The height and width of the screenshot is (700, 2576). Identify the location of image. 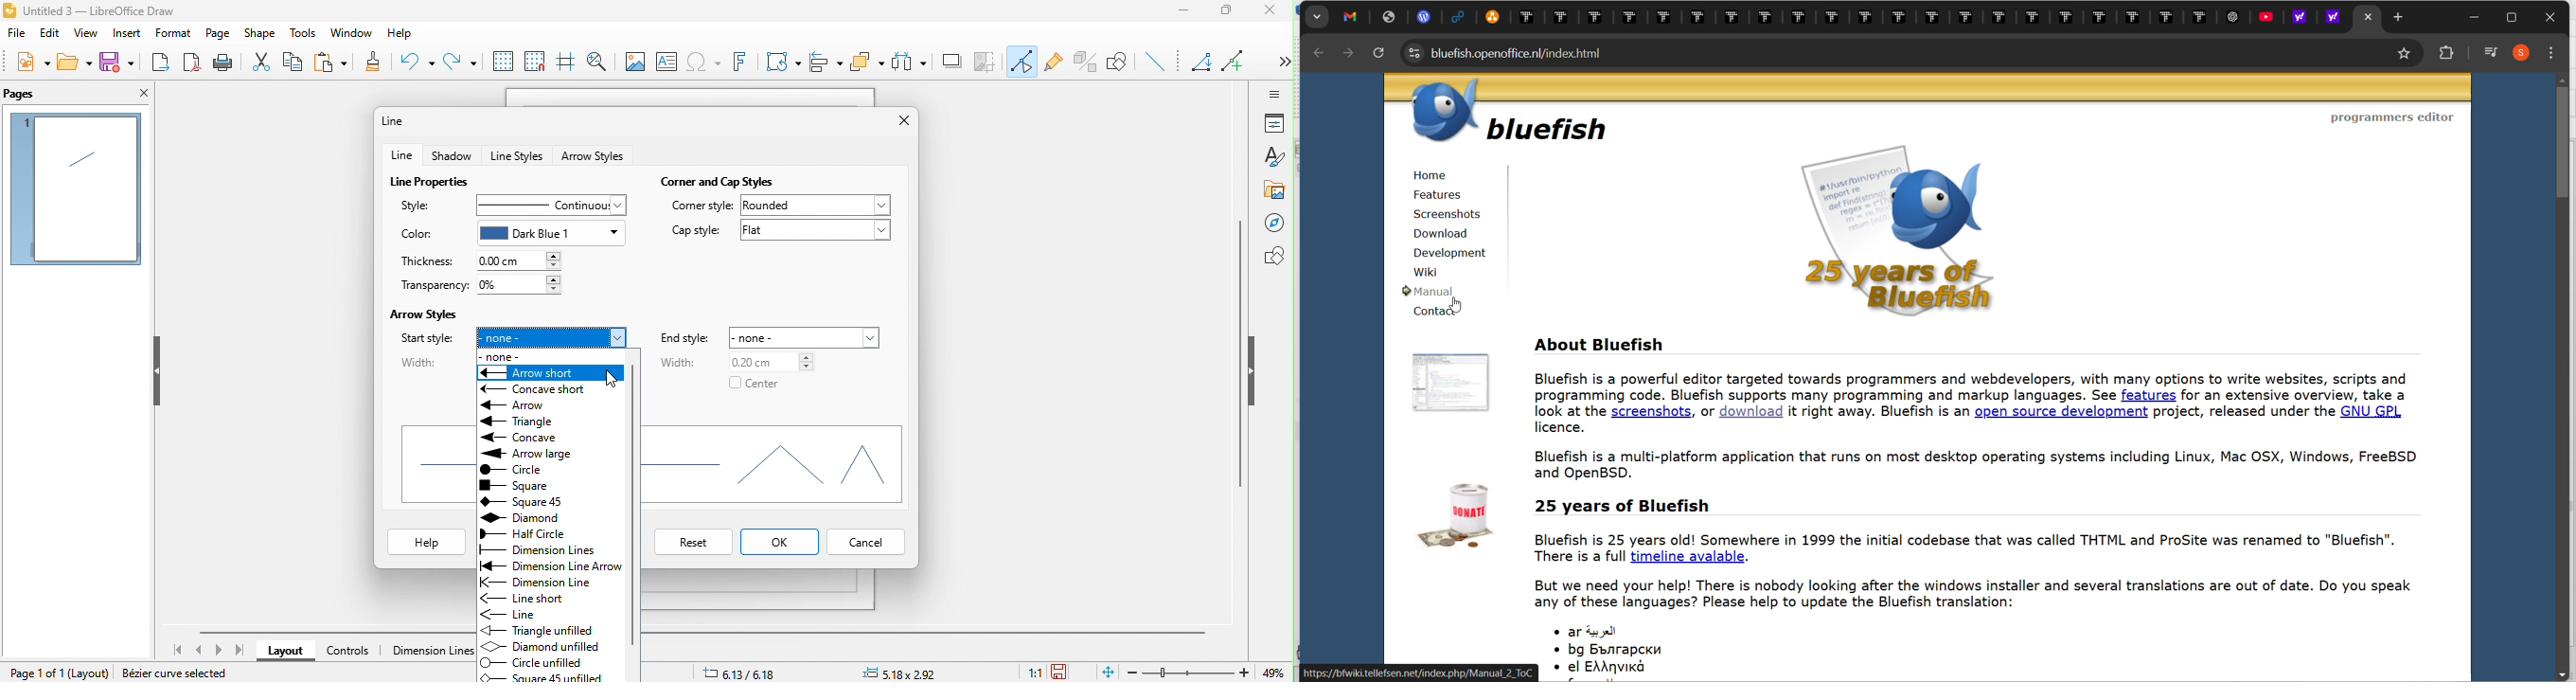
(632, 61).